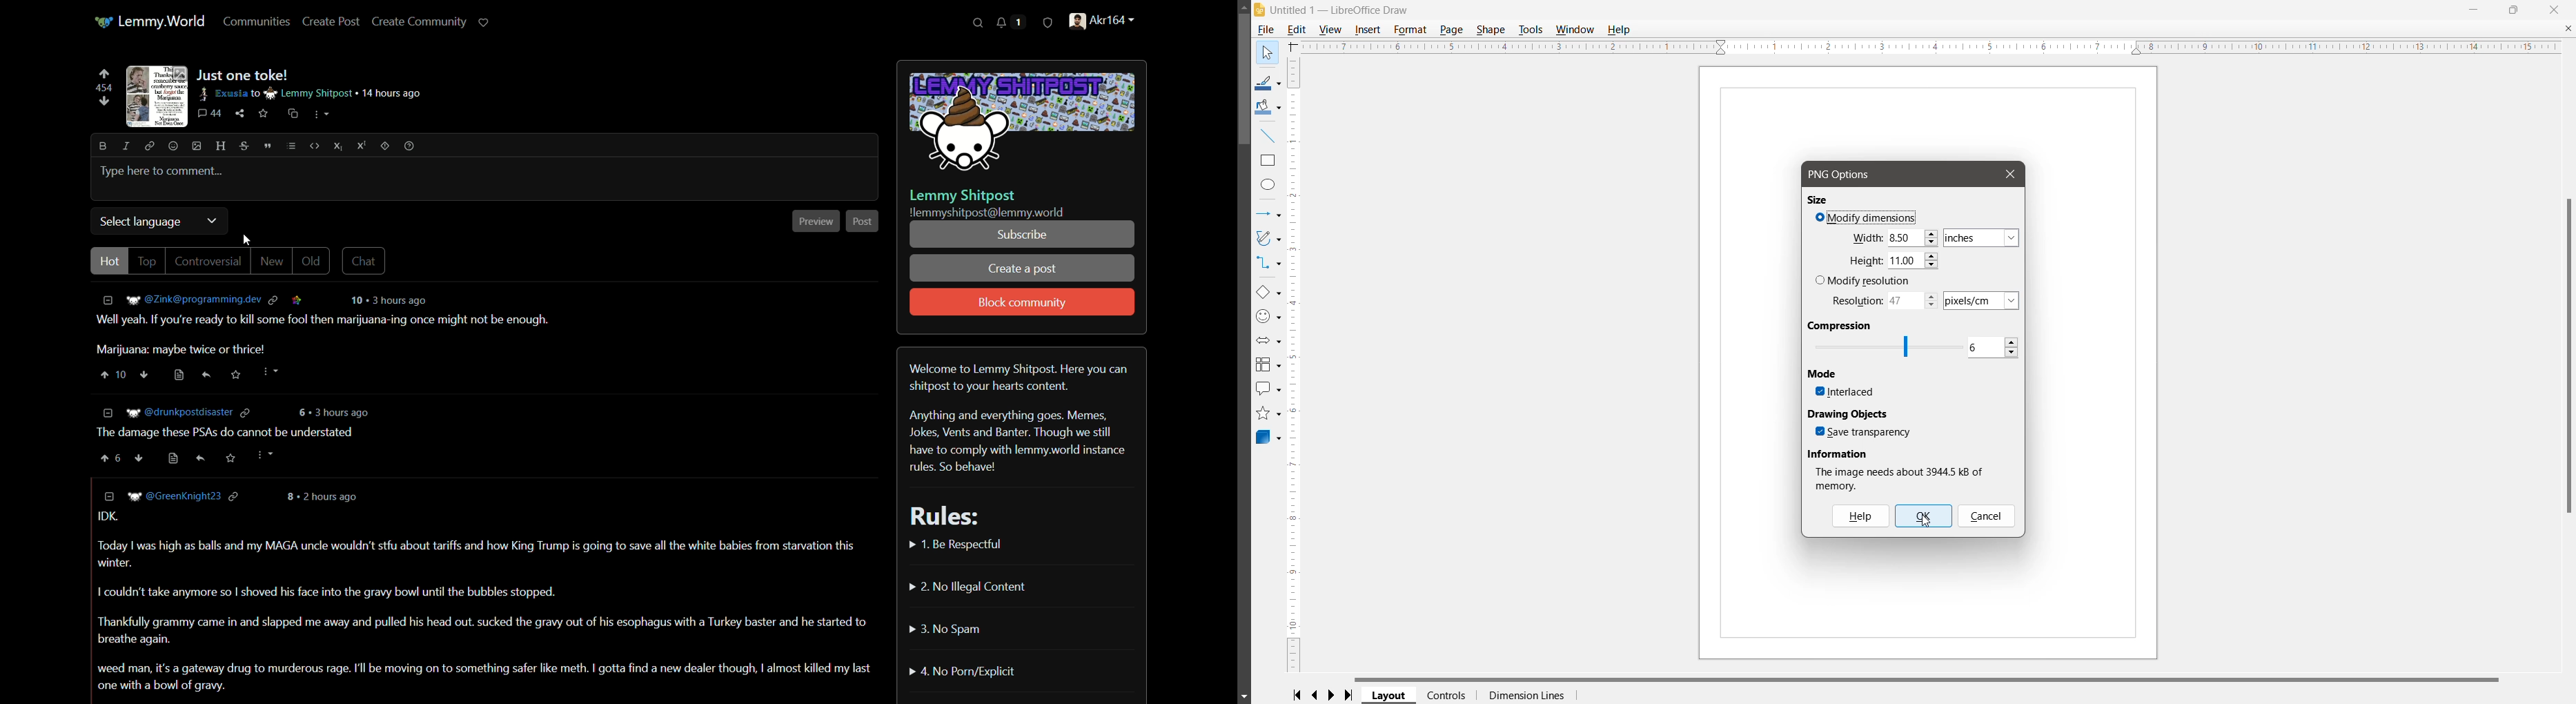  Describe the element at coordinates (1866, 433) in the screenshot. I see `Save transparency - click to enable/disable` at that location.